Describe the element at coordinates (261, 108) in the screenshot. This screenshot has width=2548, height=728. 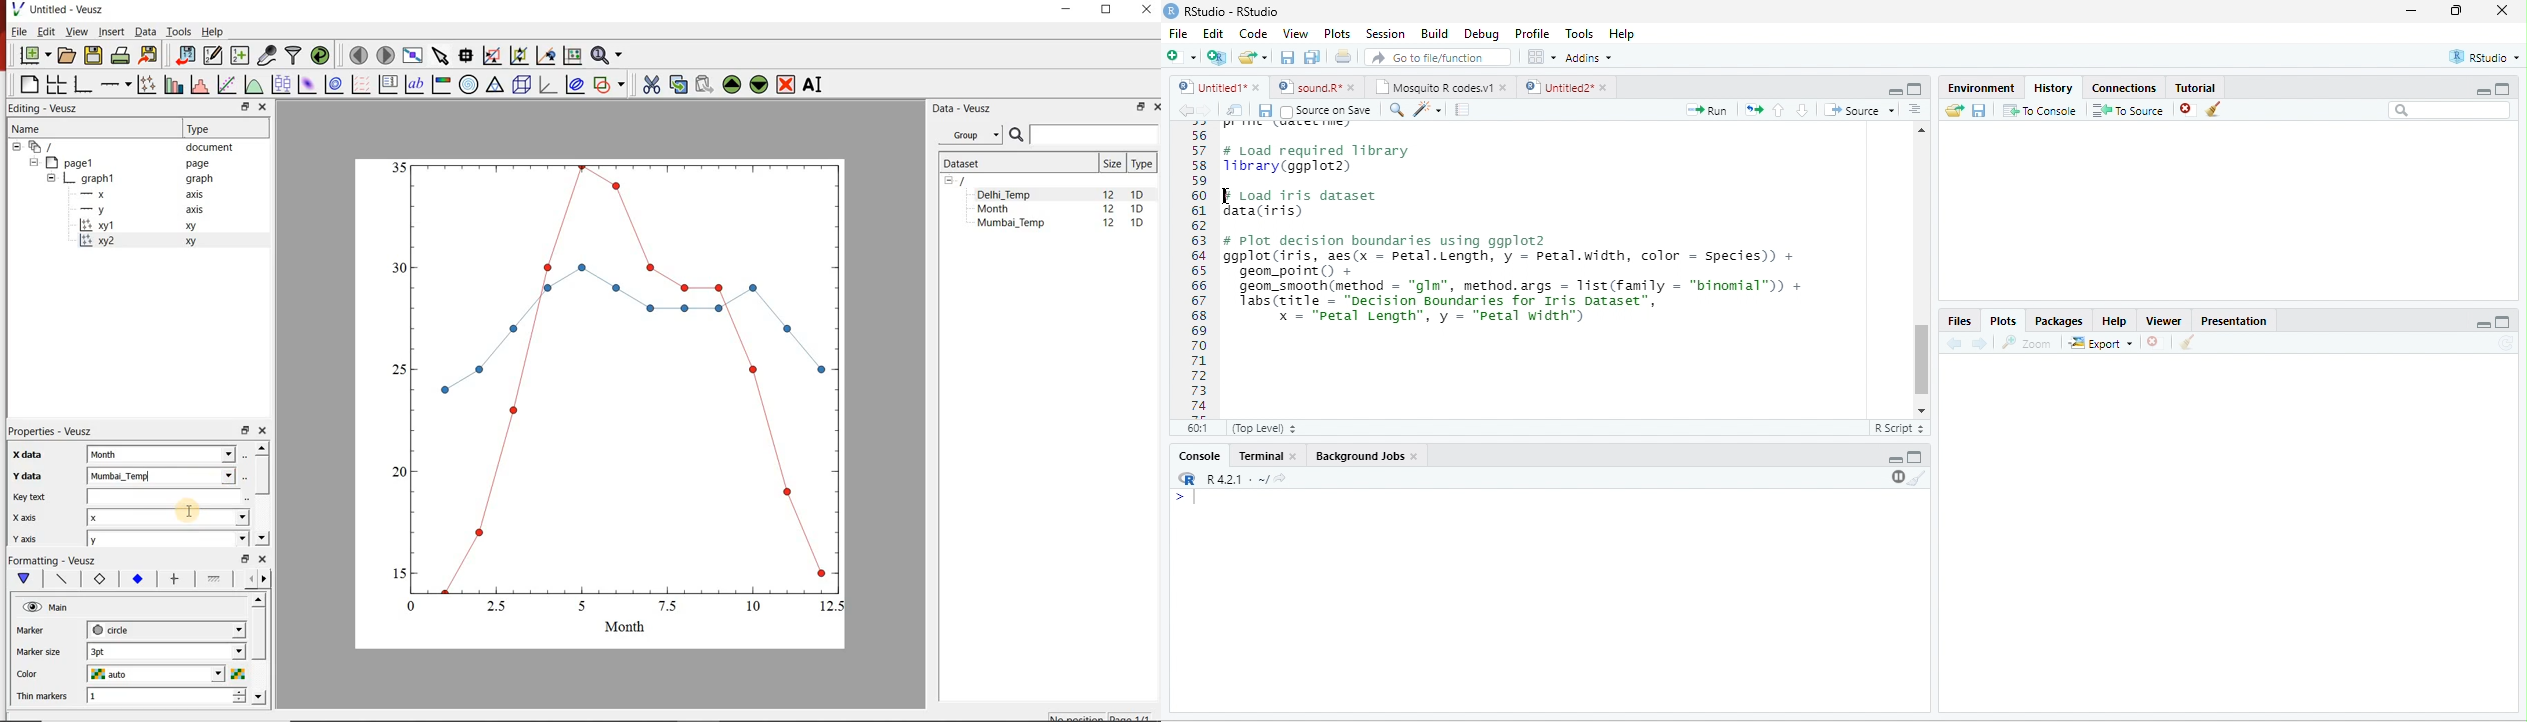
I see `close` at that location.